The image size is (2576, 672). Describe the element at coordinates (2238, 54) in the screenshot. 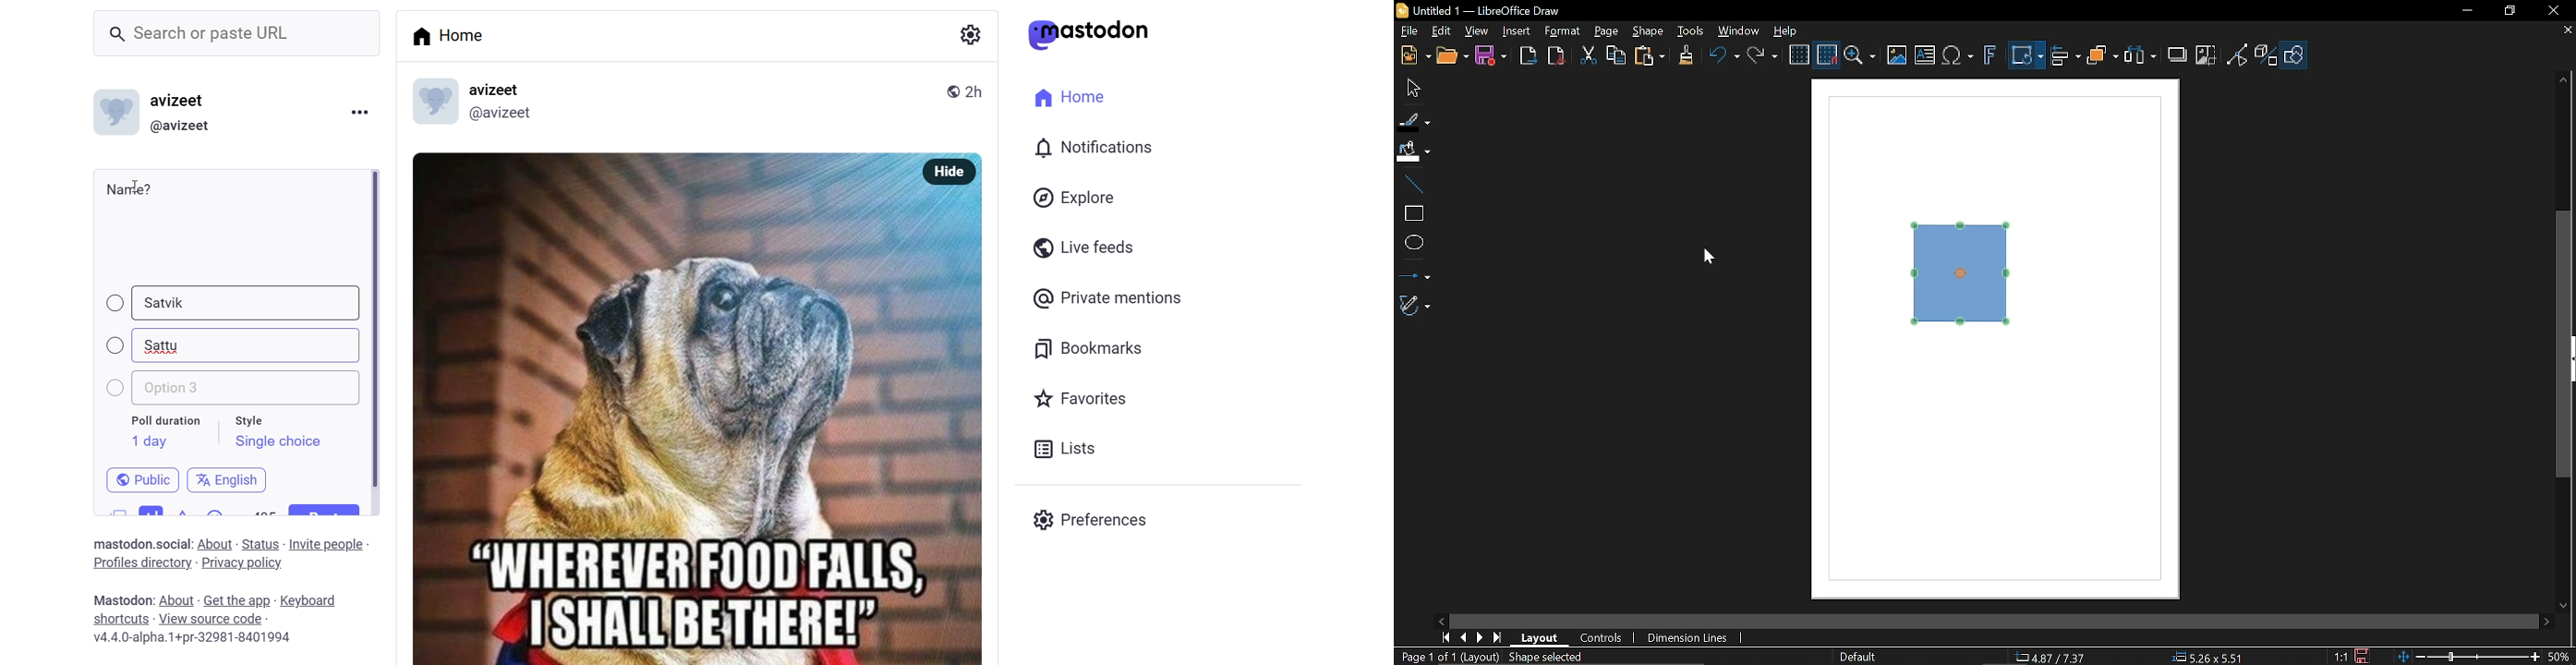

I see `Toggle ` at that location.